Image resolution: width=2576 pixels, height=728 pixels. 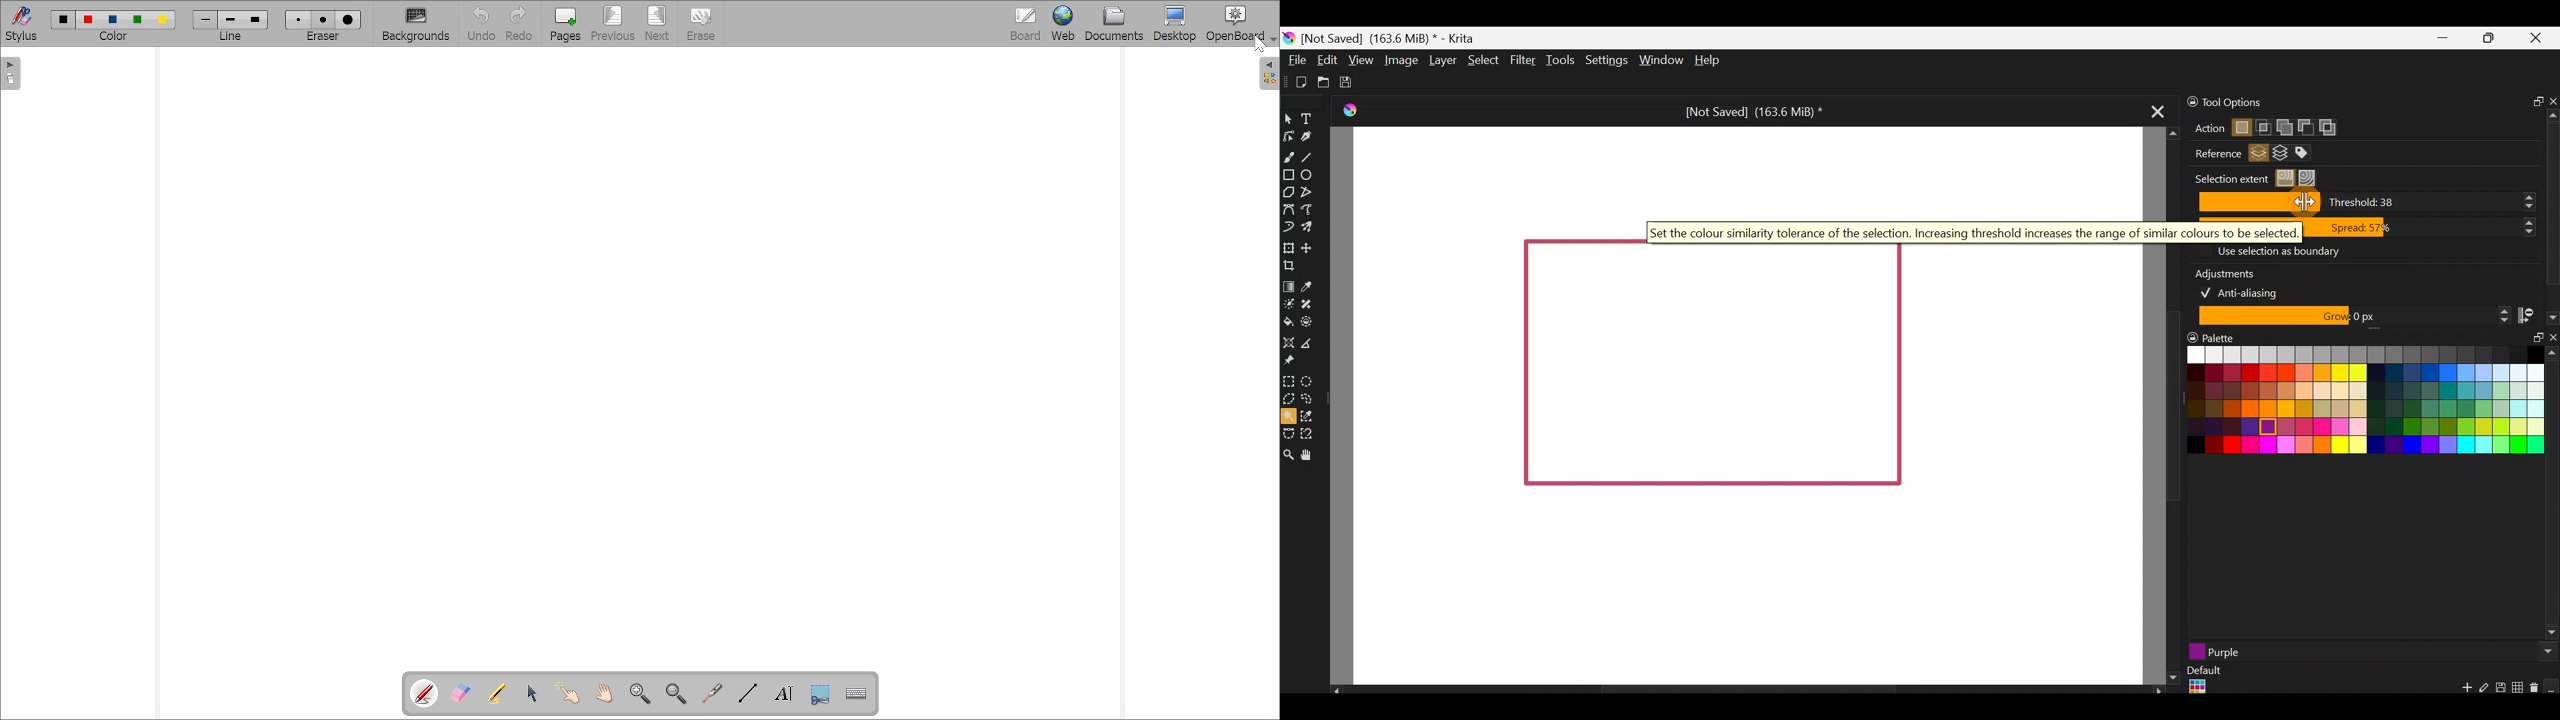 What do you see at coordinates (1288, 435) in the screenshot?
I see `Bezier curve selection tool` at bounding box center [1288, 435].